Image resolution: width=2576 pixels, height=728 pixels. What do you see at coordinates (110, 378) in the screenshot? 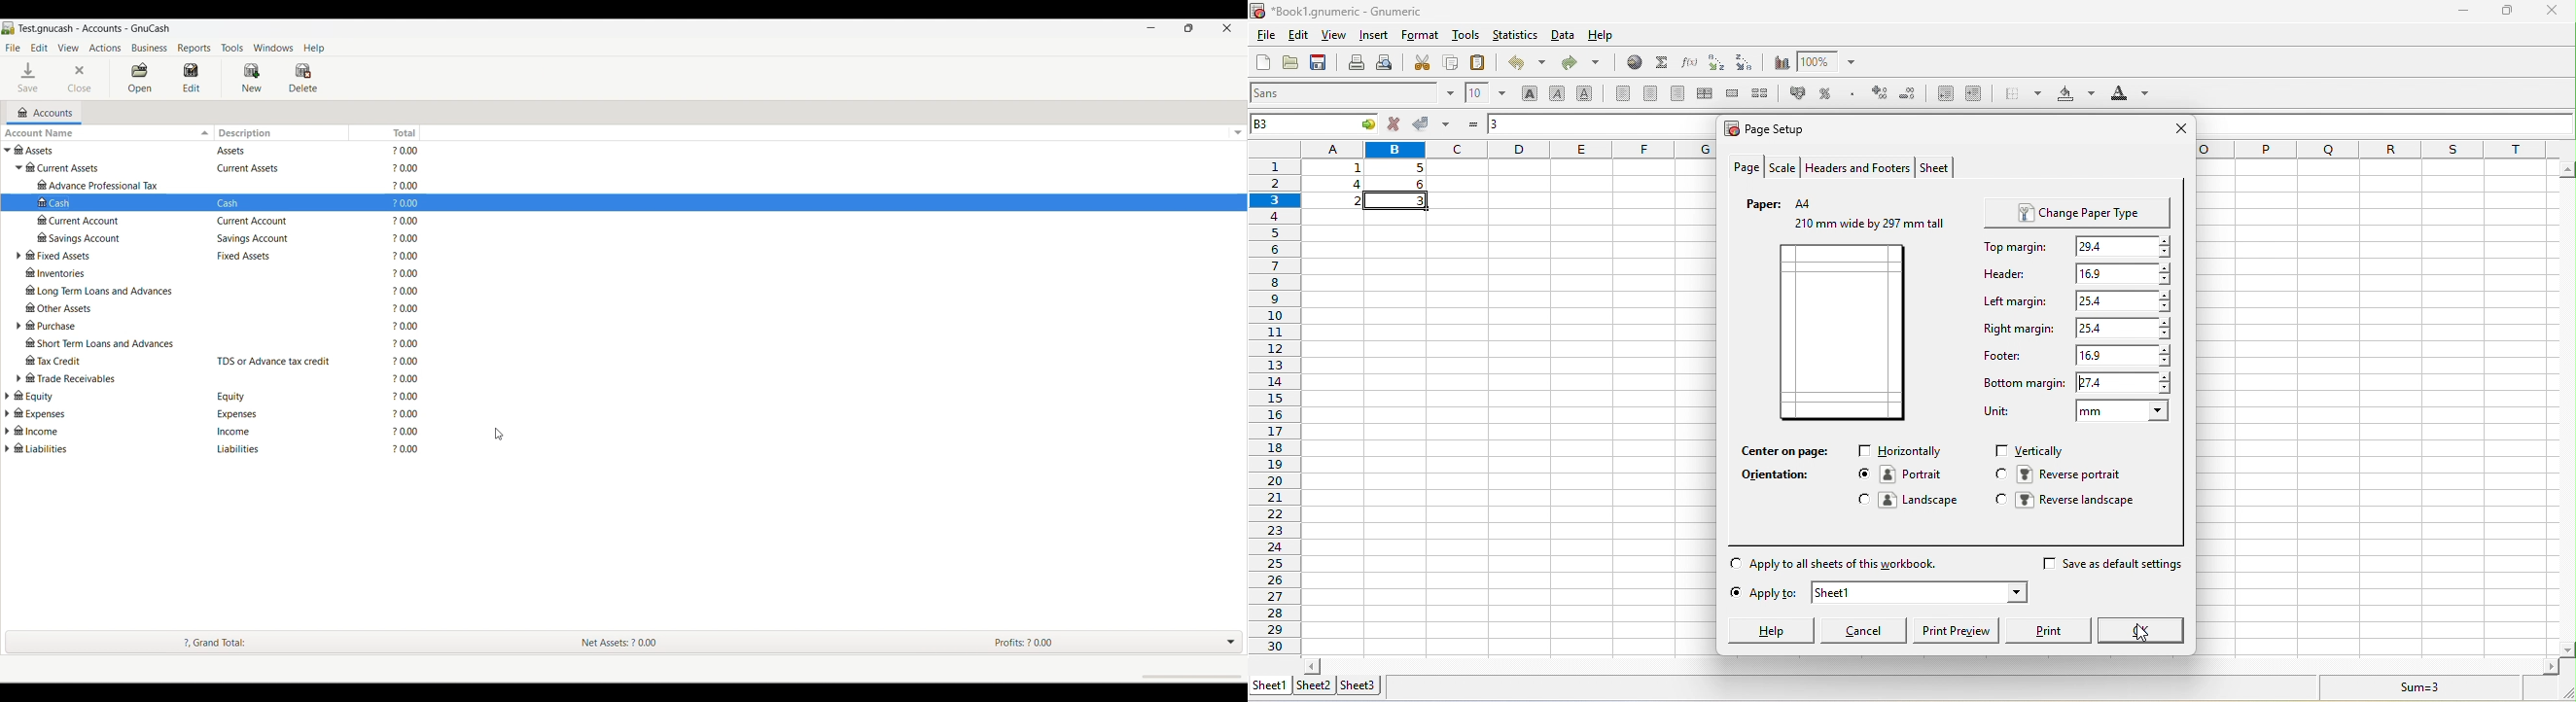
I see `Trade receivables` at bounding box center [110, 378].